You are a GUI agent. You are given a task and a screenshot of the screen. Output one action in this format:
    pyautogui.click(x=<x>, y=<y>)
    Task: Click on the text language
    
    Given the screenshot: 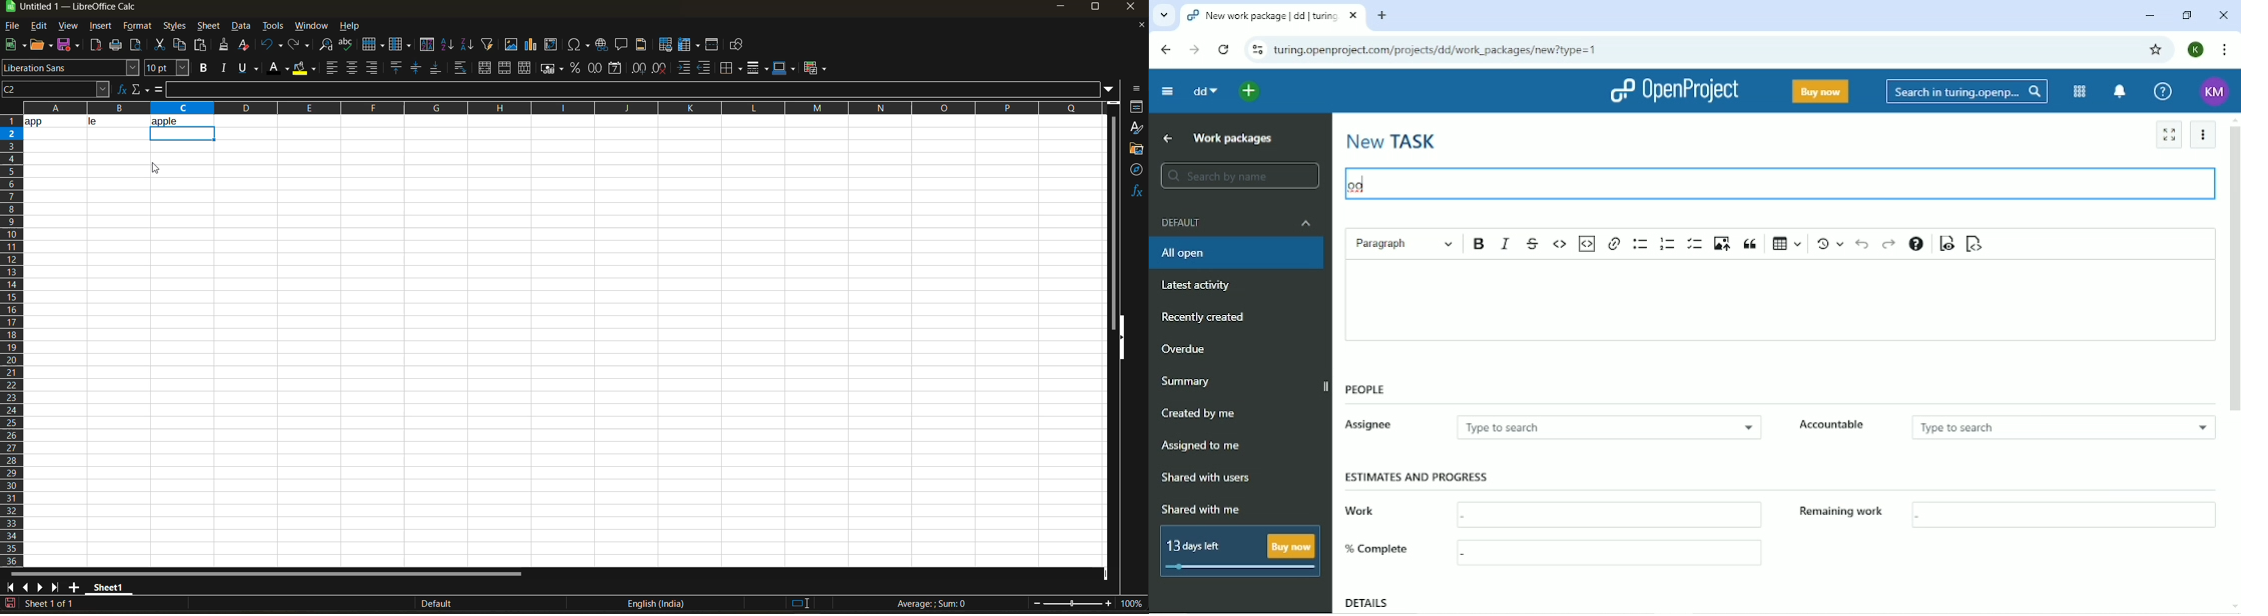 What is the action you would take?
    pyautogui.click(x=655, y=603)
    